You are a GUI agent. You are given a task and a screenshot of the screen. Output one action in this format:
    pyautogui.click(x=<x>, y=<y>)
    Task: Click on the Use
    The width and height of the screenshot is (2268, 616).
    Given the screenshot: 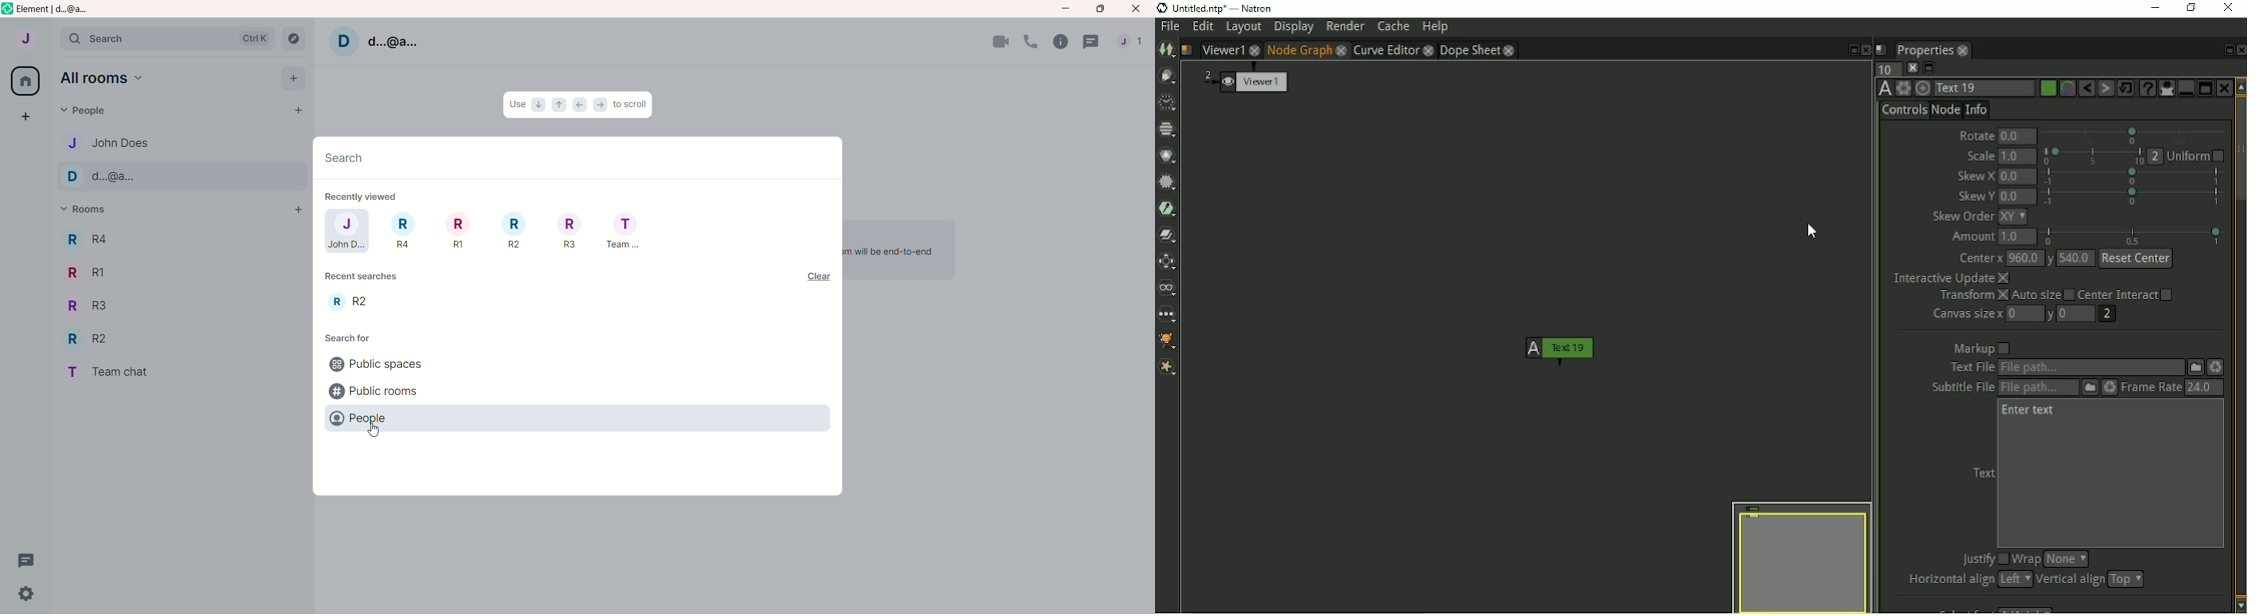 What is the action you would take?
    pyautogui.click(x=518, y=106)
    